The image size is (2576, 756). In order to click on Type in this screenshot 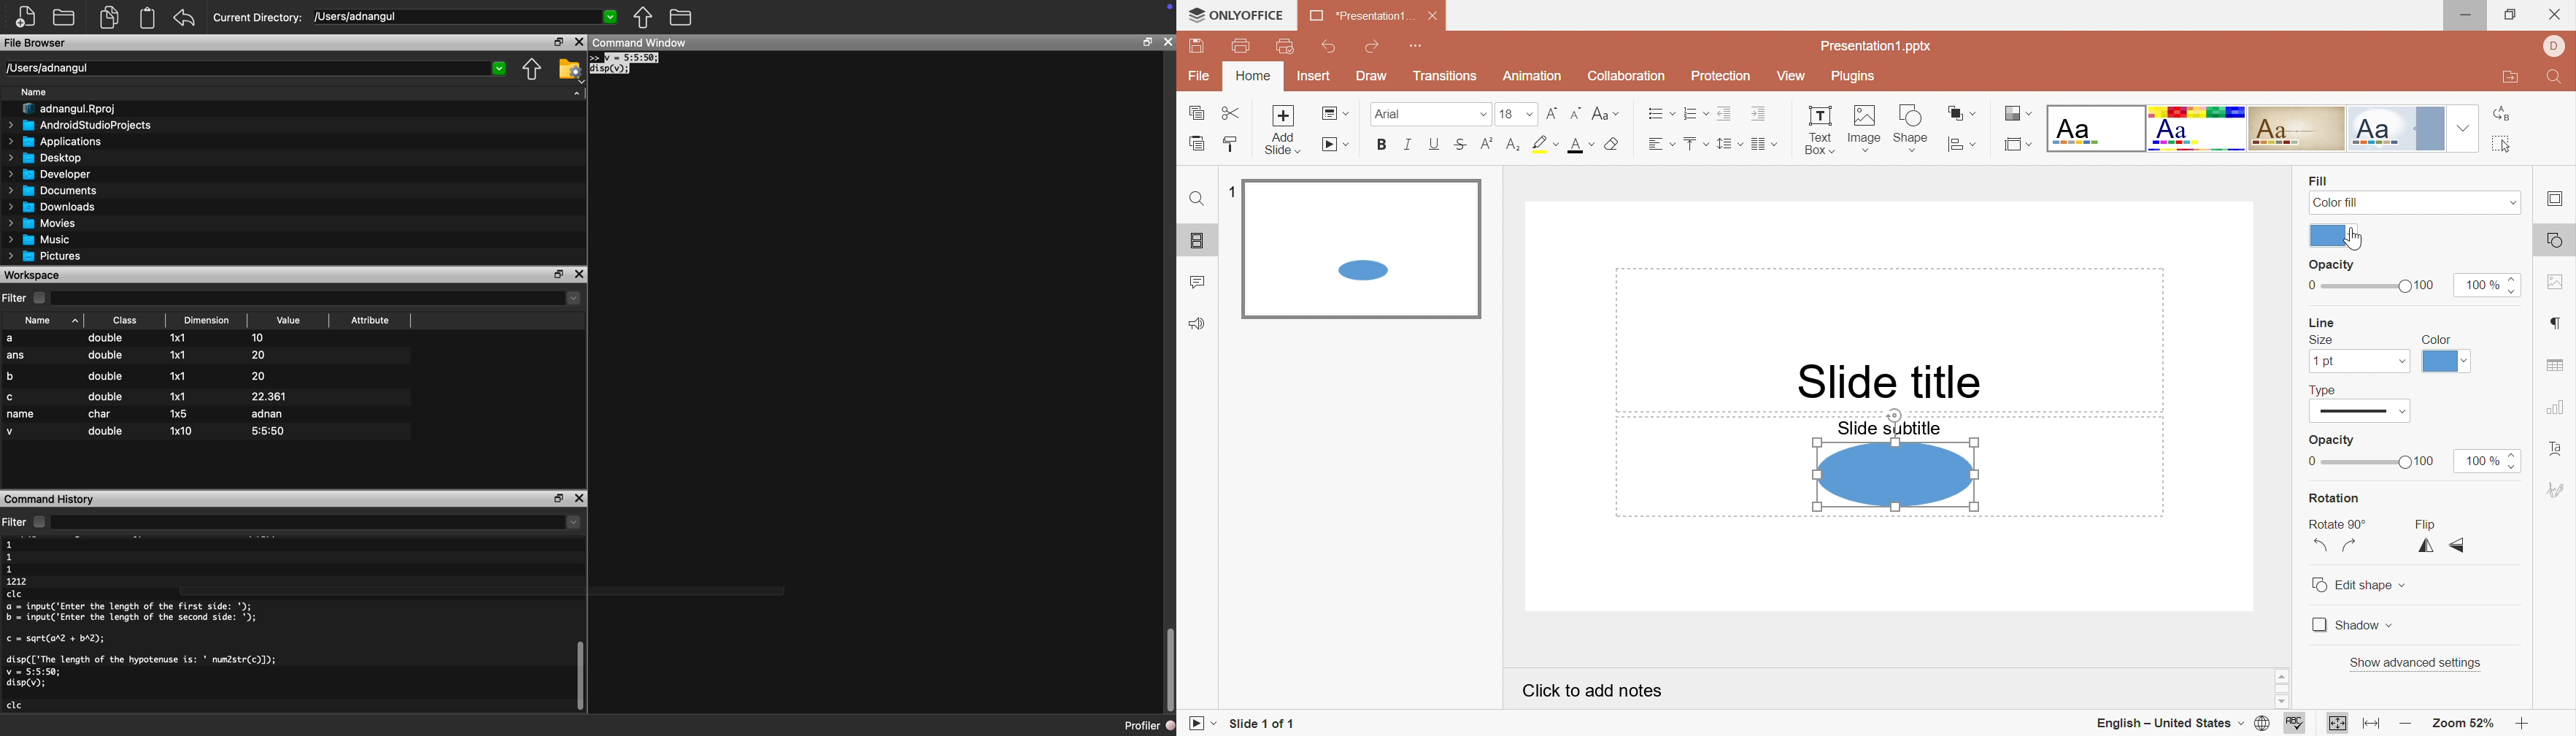, I will do `click(2345, 410)`.